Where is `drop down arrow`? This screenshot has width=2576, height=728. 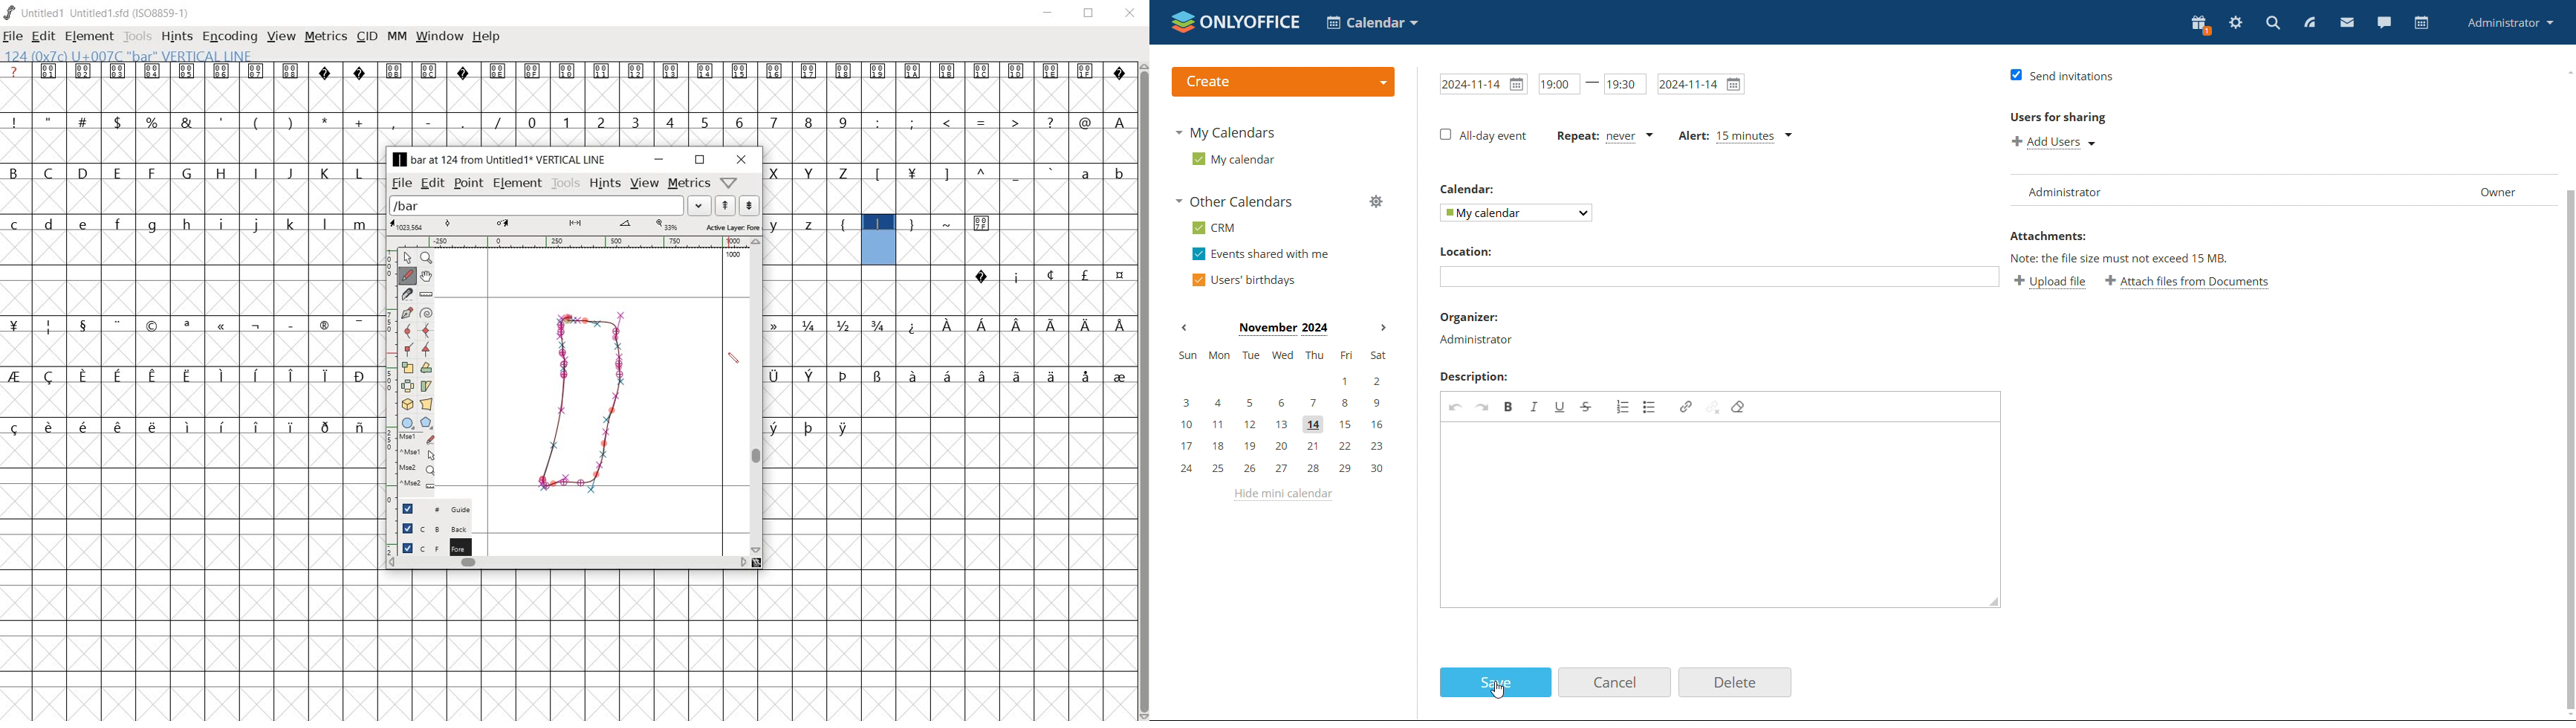 drop down arrow is located at coordinates (698, 205).